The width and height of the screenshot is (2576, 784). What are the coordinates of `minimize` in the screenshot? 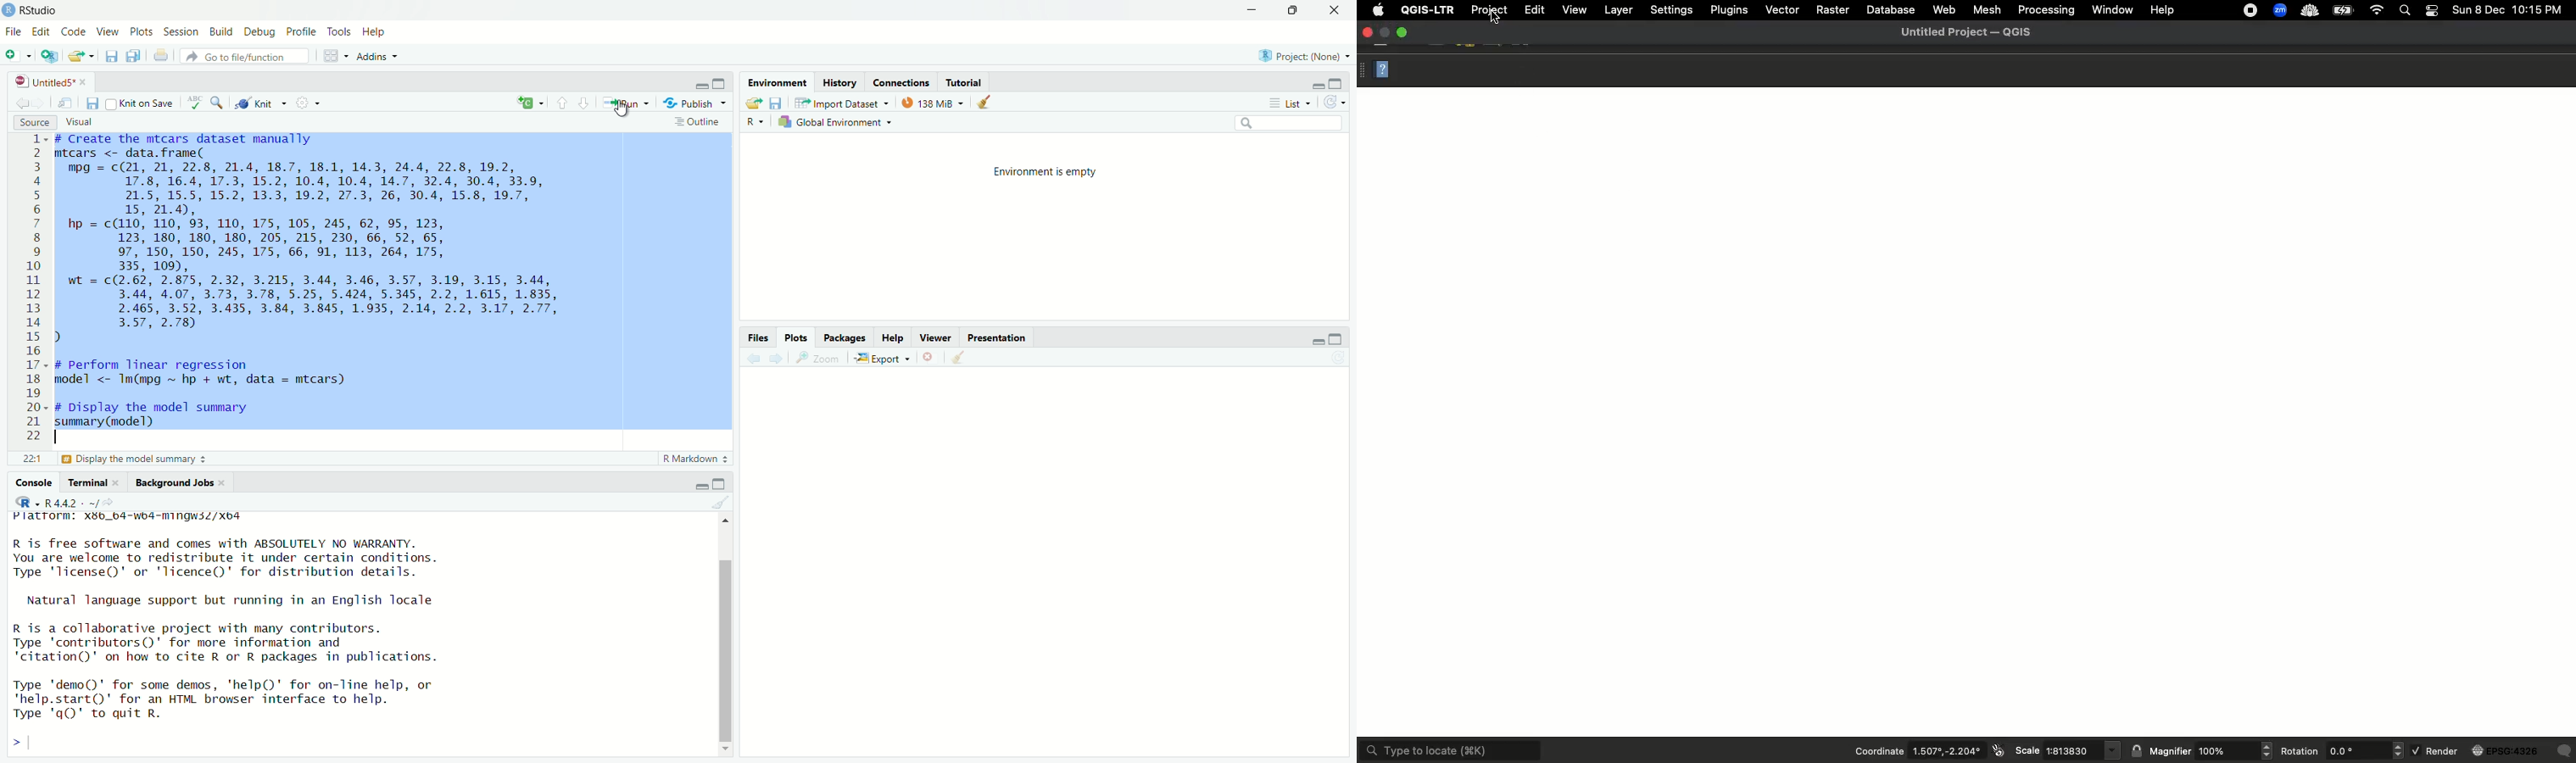 It's located at (699, 87).